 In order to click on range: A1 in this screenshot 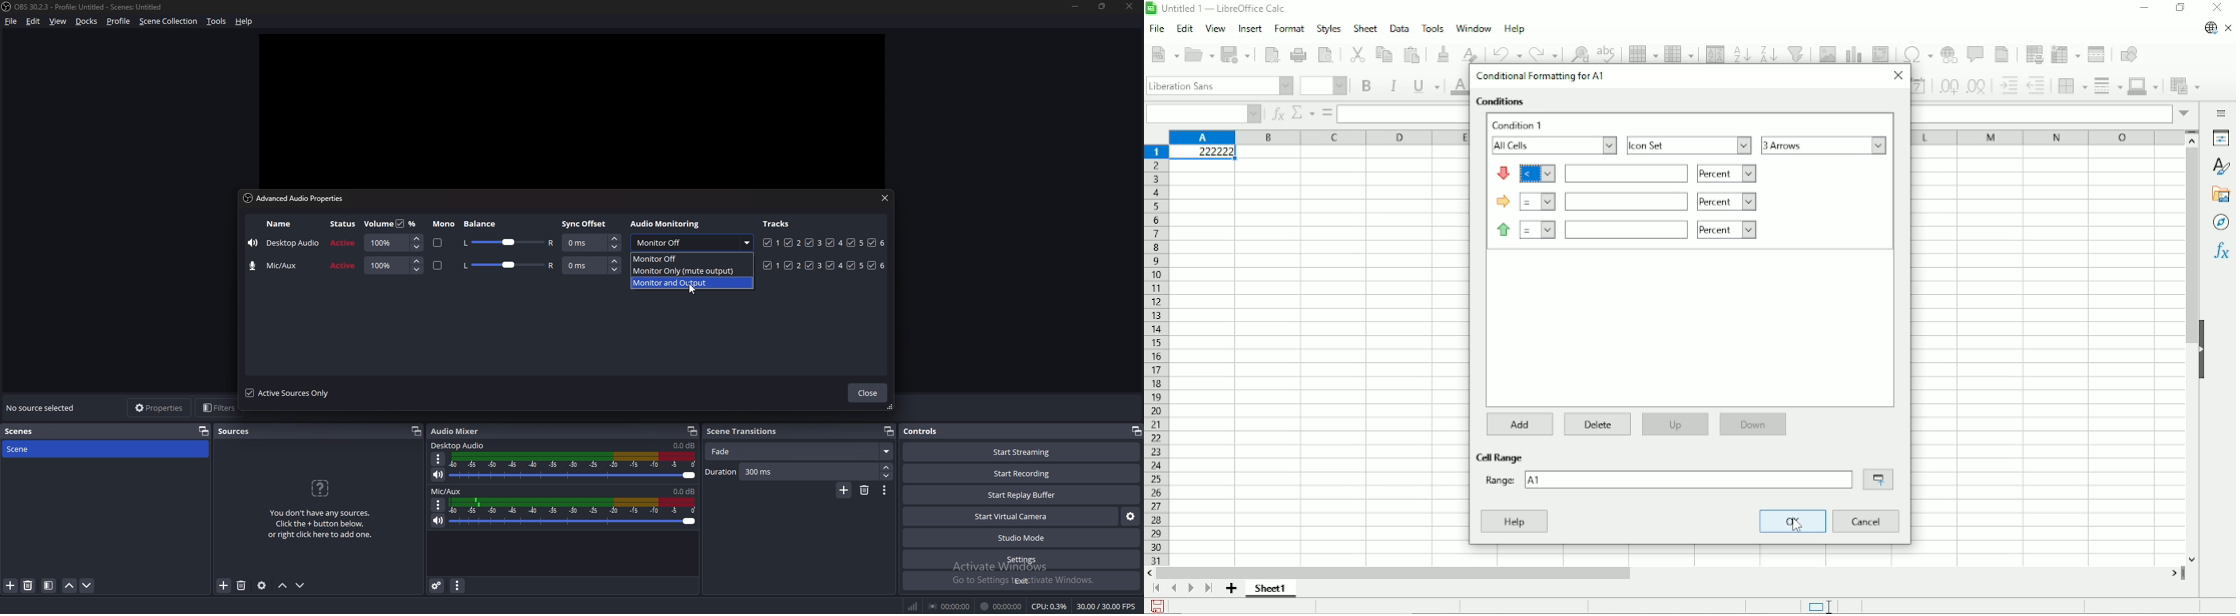, I will do `click(1666, 479)`.